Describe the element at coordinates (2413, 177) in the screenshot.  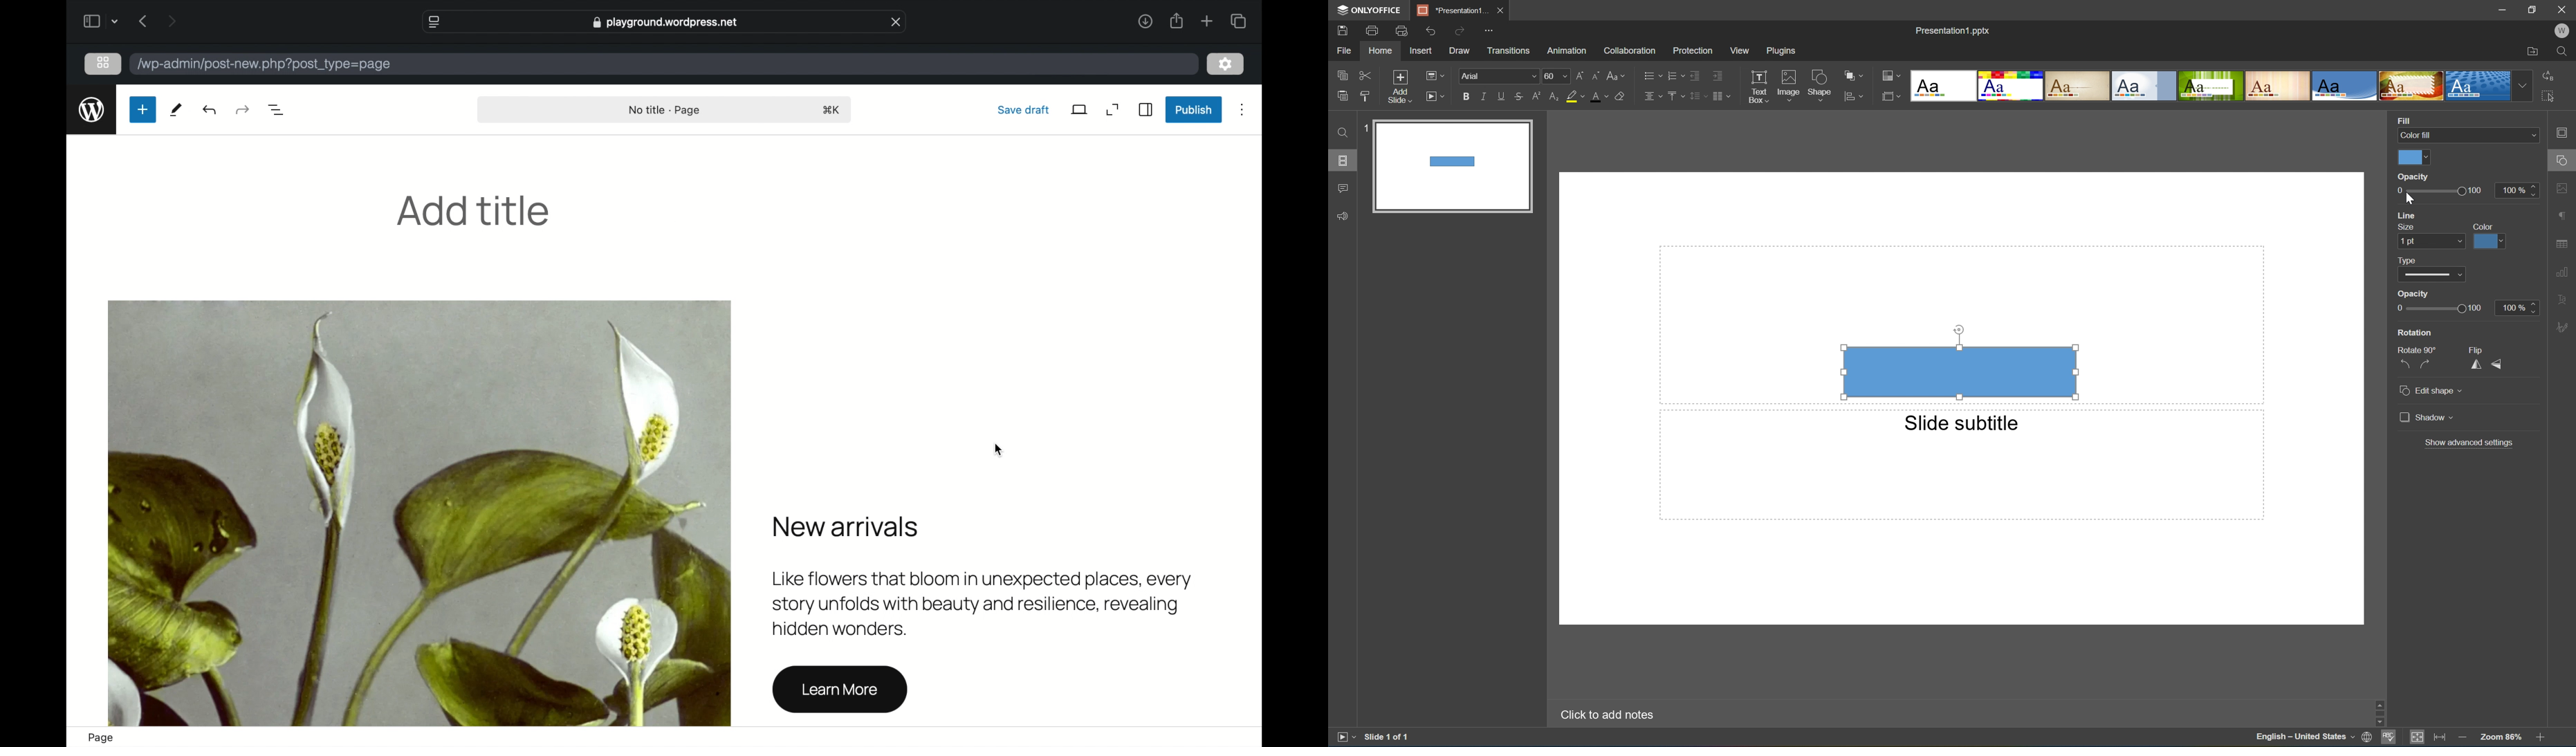
I see `0` at that location.